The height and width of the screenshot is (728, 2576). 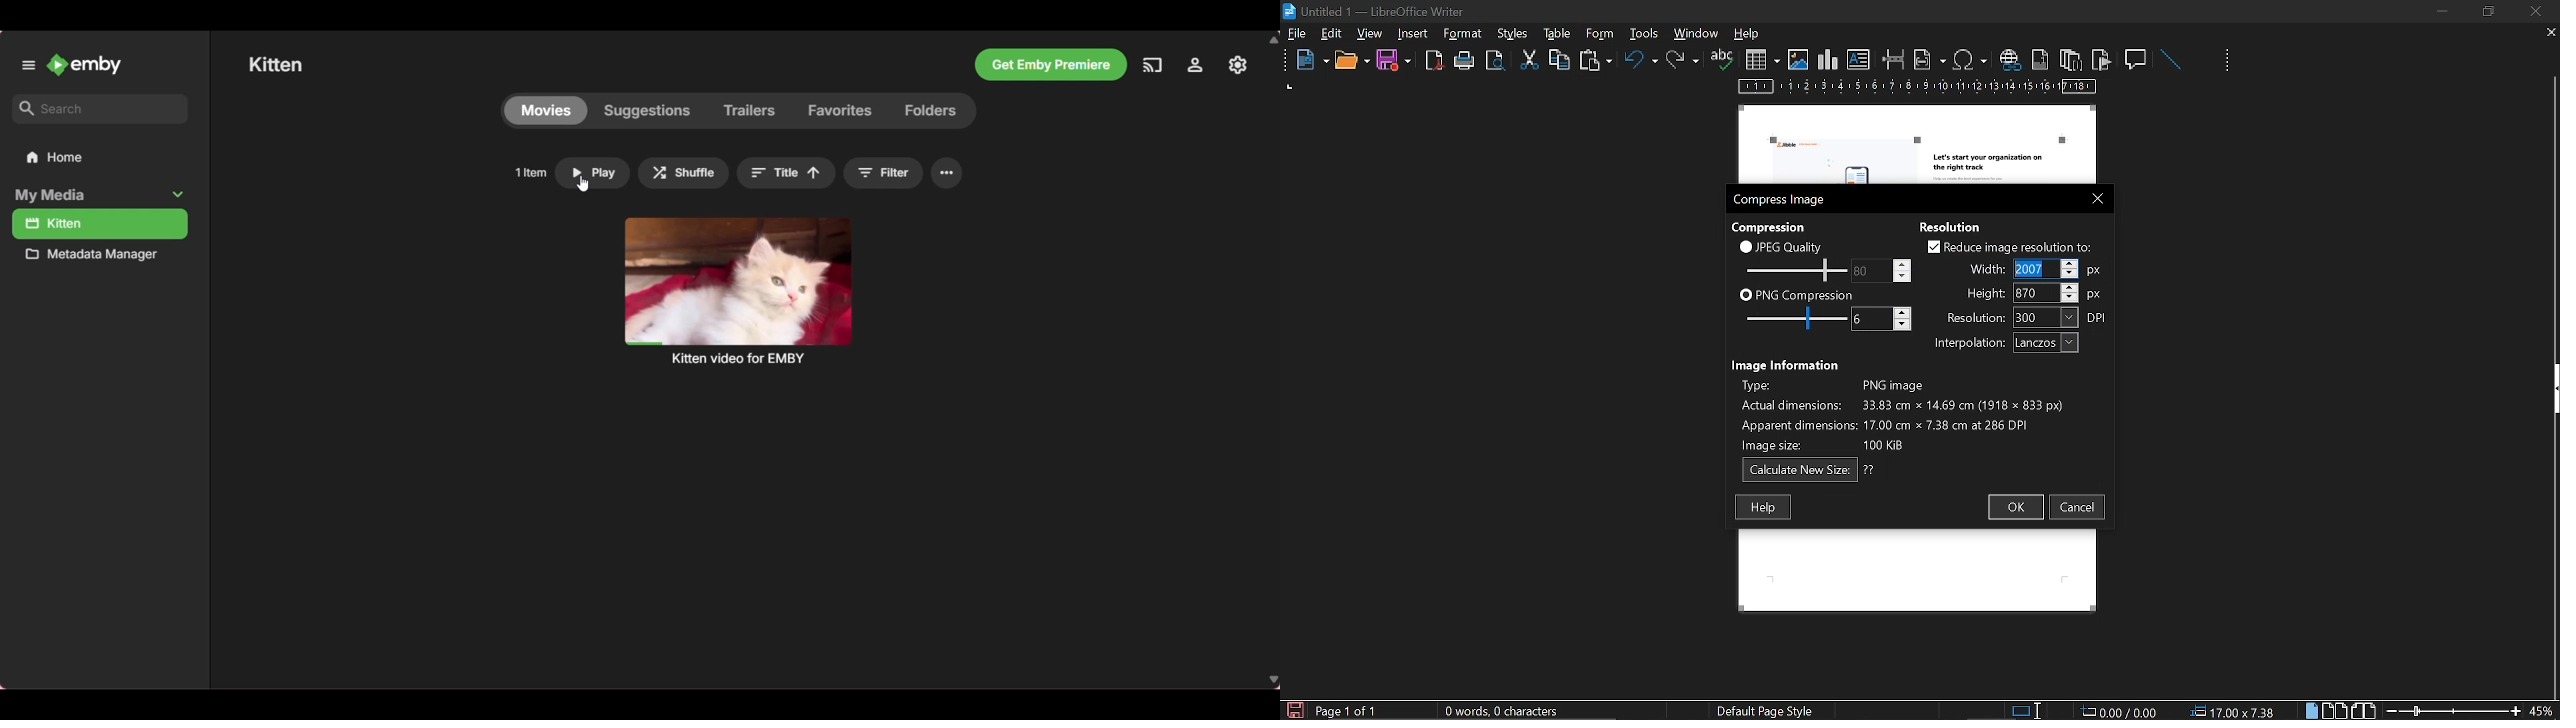 What do you see at coordinates (1332, 35) in the screenshot?
I see `edit` at bounding box center [1332, 35].